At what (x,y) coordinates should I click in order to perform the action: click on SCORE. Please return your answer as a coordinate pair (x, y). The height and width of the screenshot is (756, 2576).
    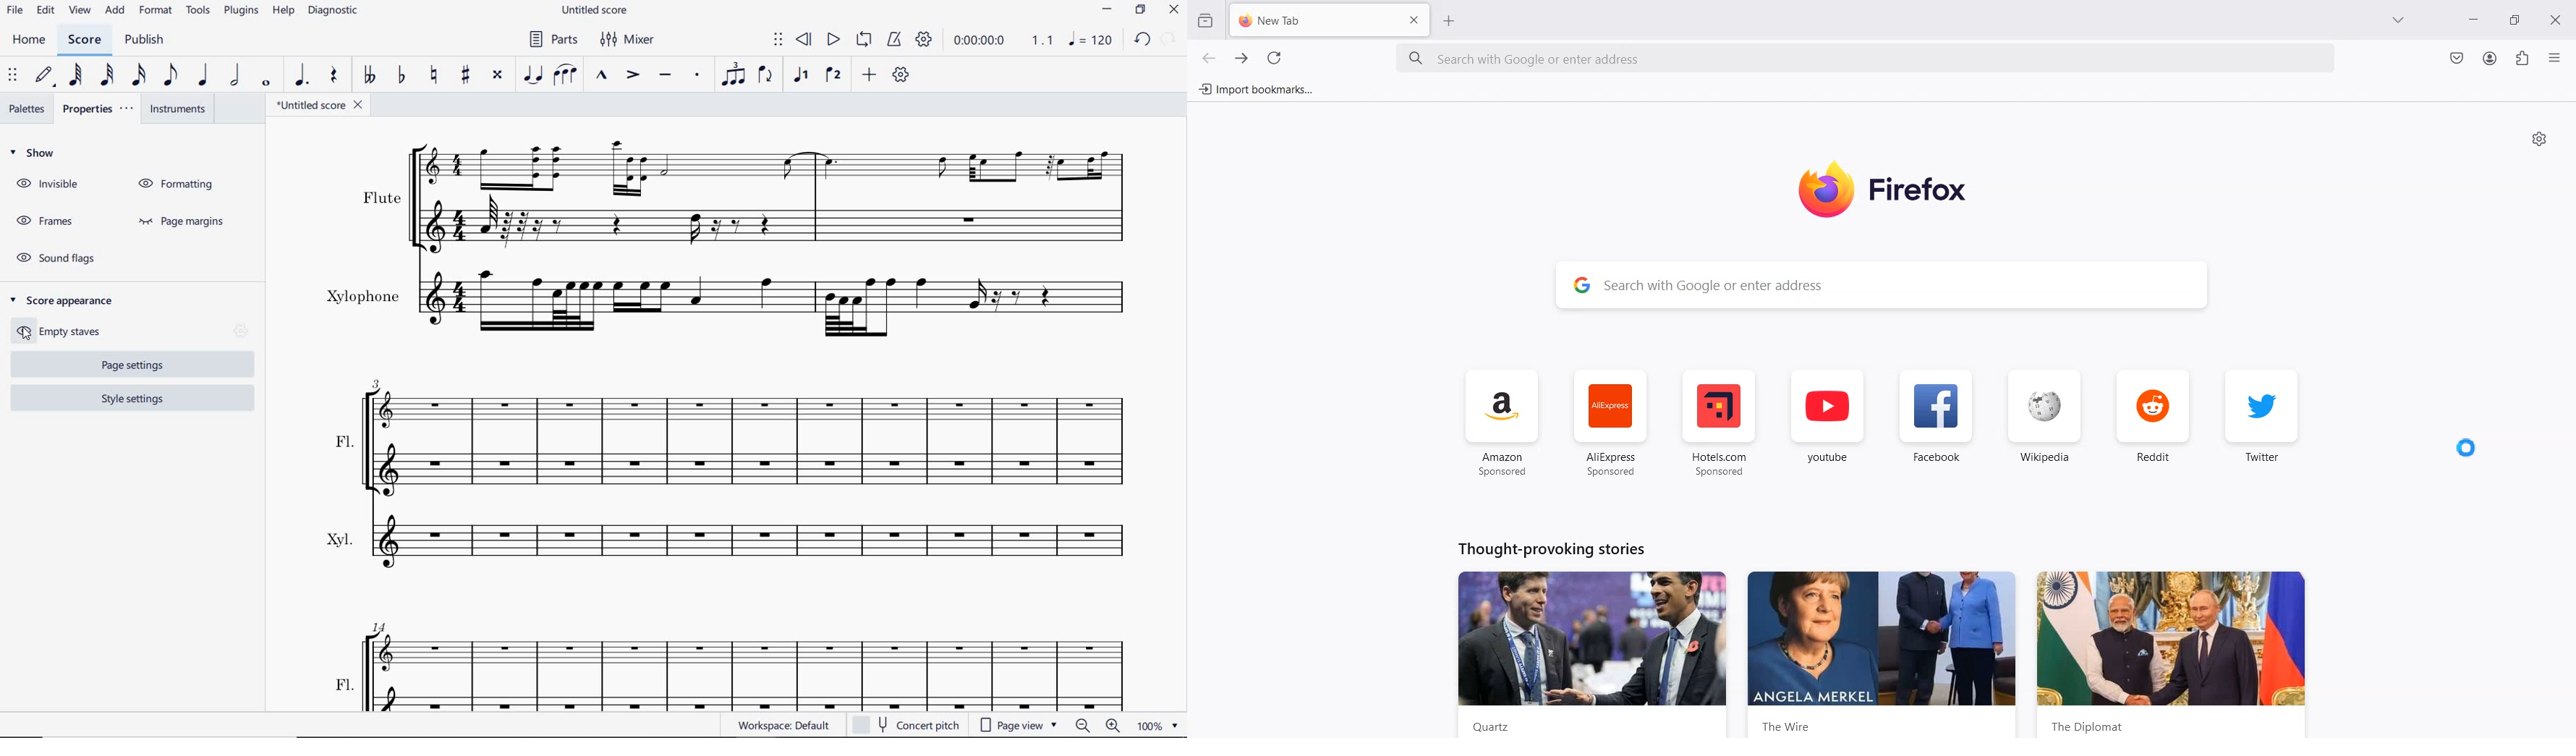
    Looking at the image, I should click on (84, 40).